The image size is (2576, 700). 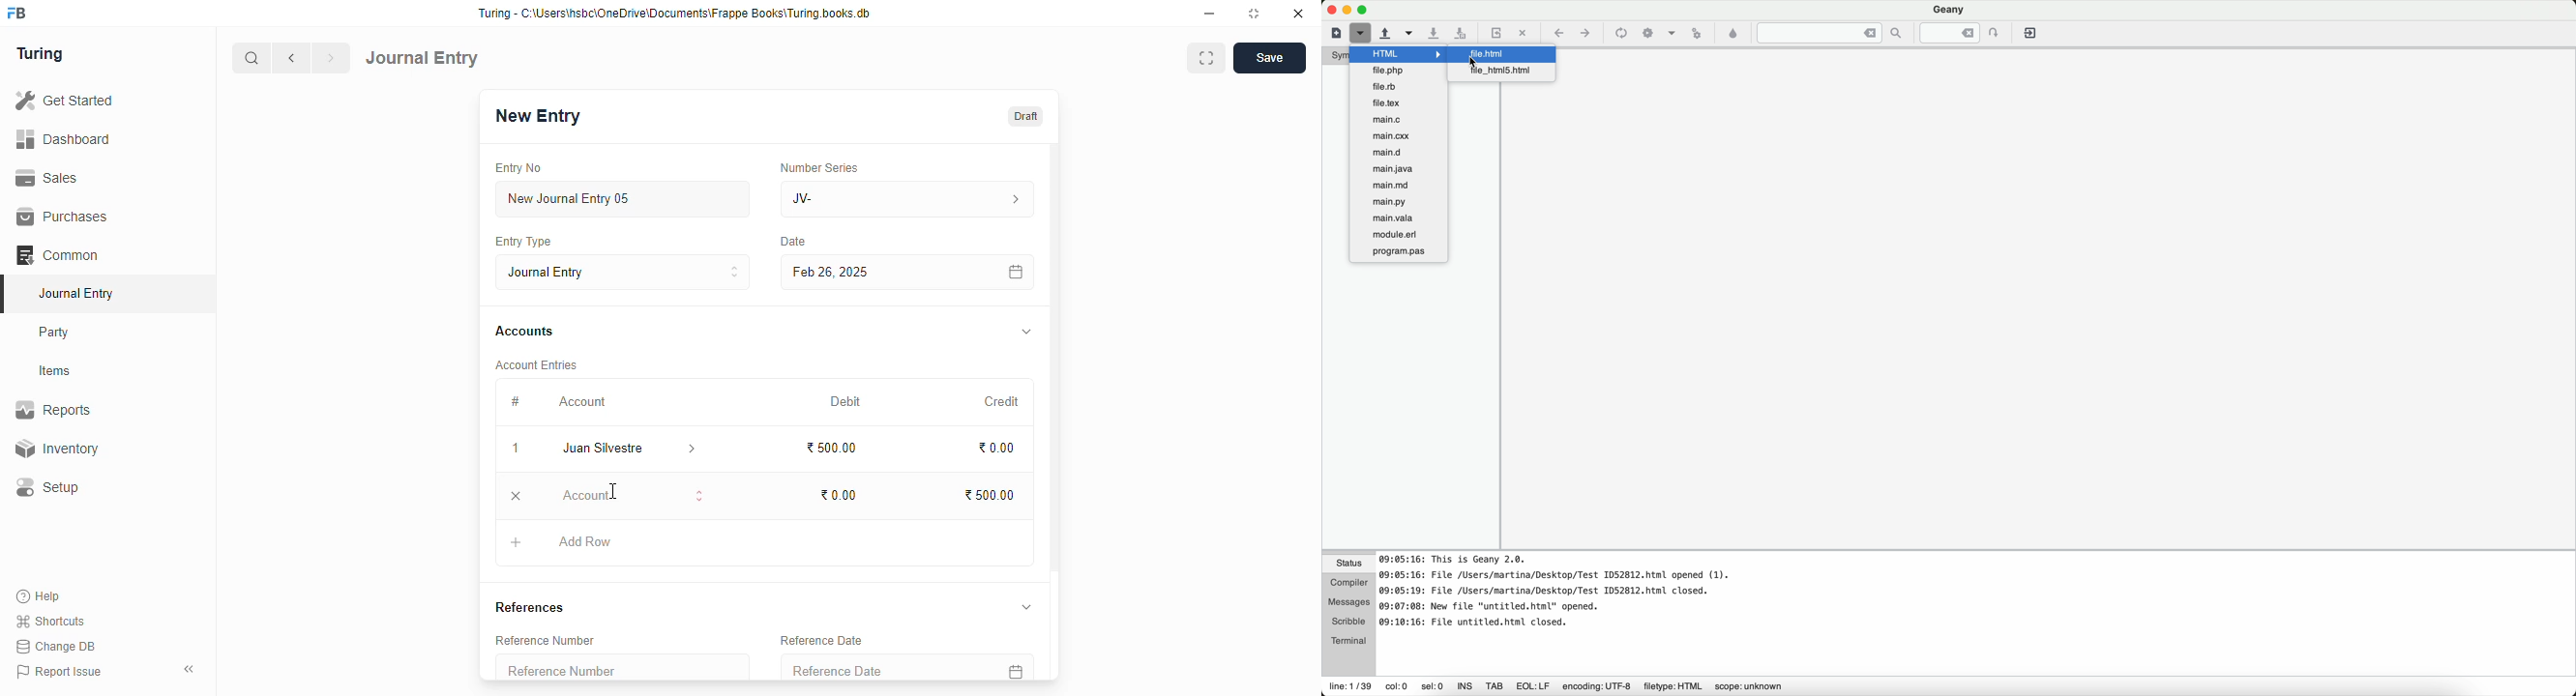 I want to click on #, so click(x=516, y=401).